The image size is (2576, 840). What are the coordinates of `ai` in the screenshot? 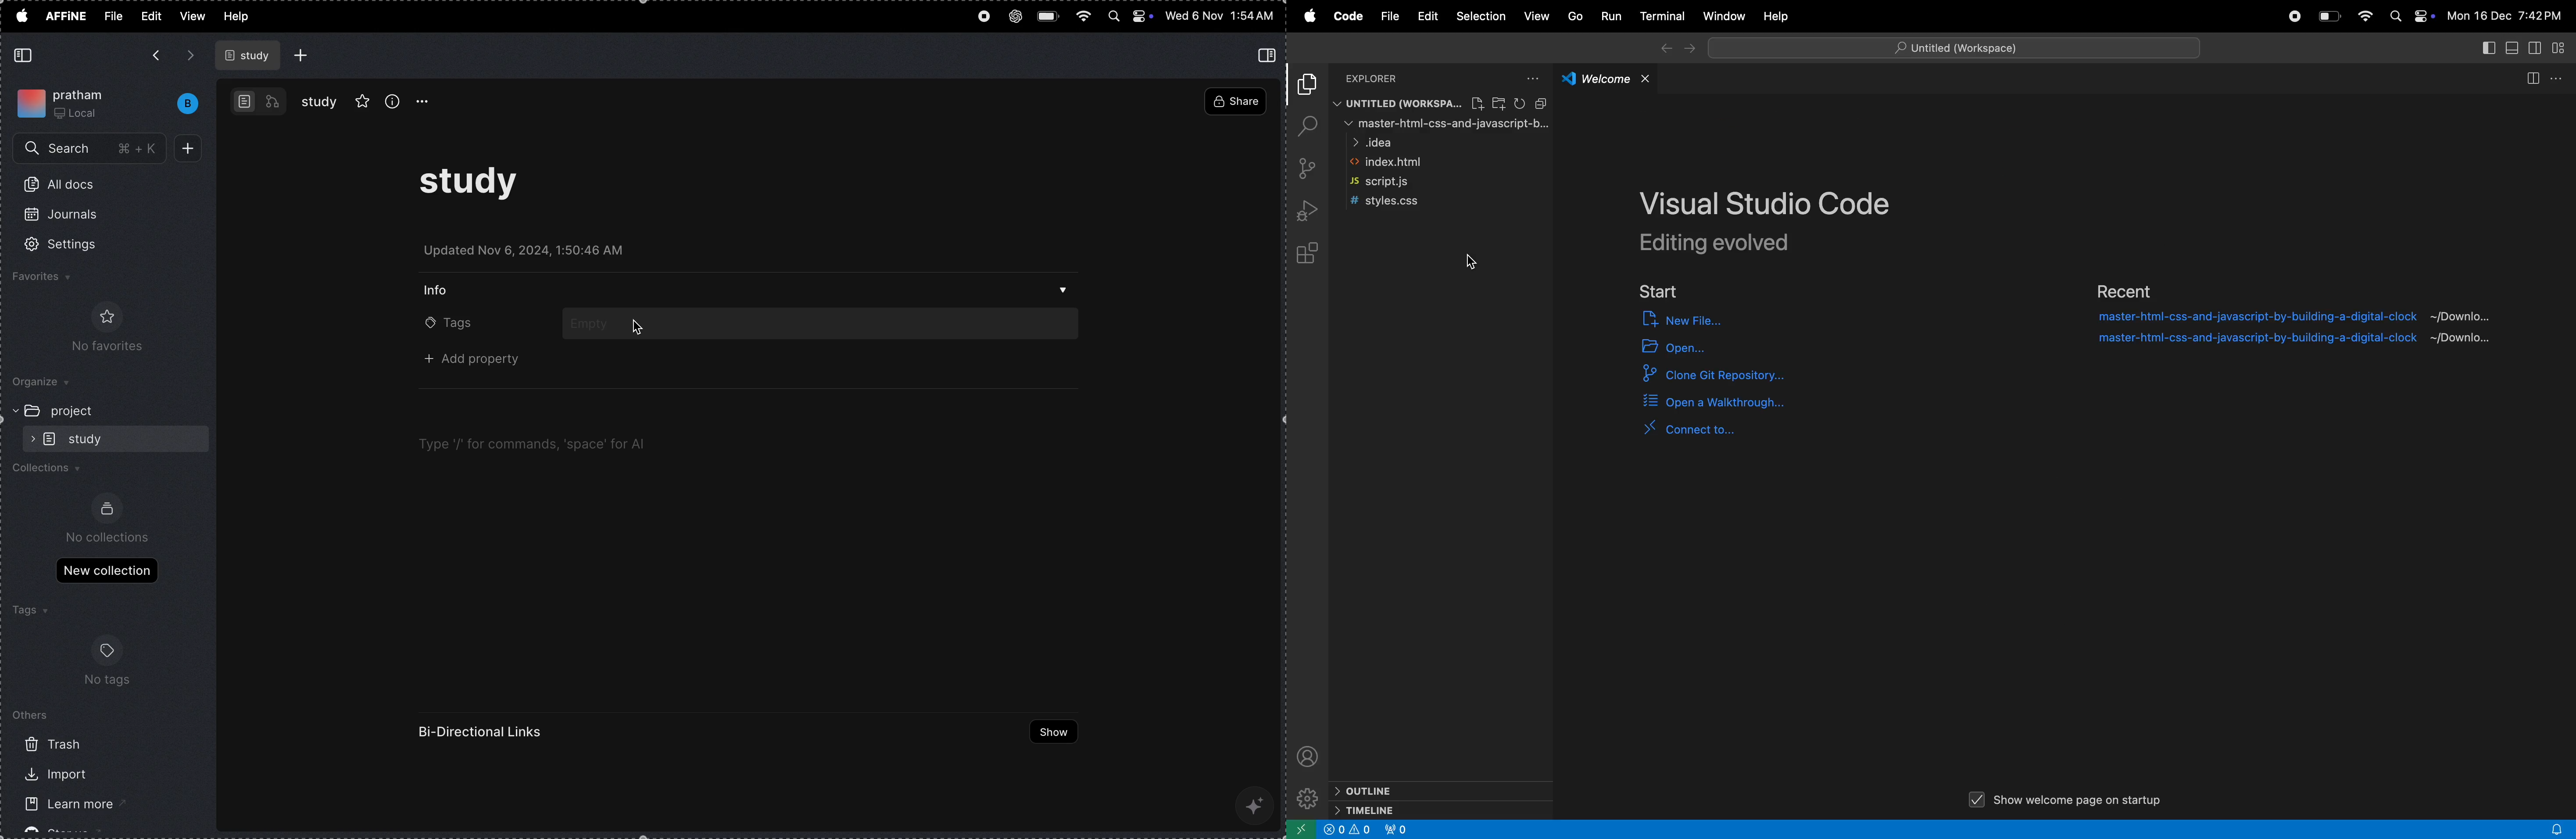 It's located at (1257, 803).